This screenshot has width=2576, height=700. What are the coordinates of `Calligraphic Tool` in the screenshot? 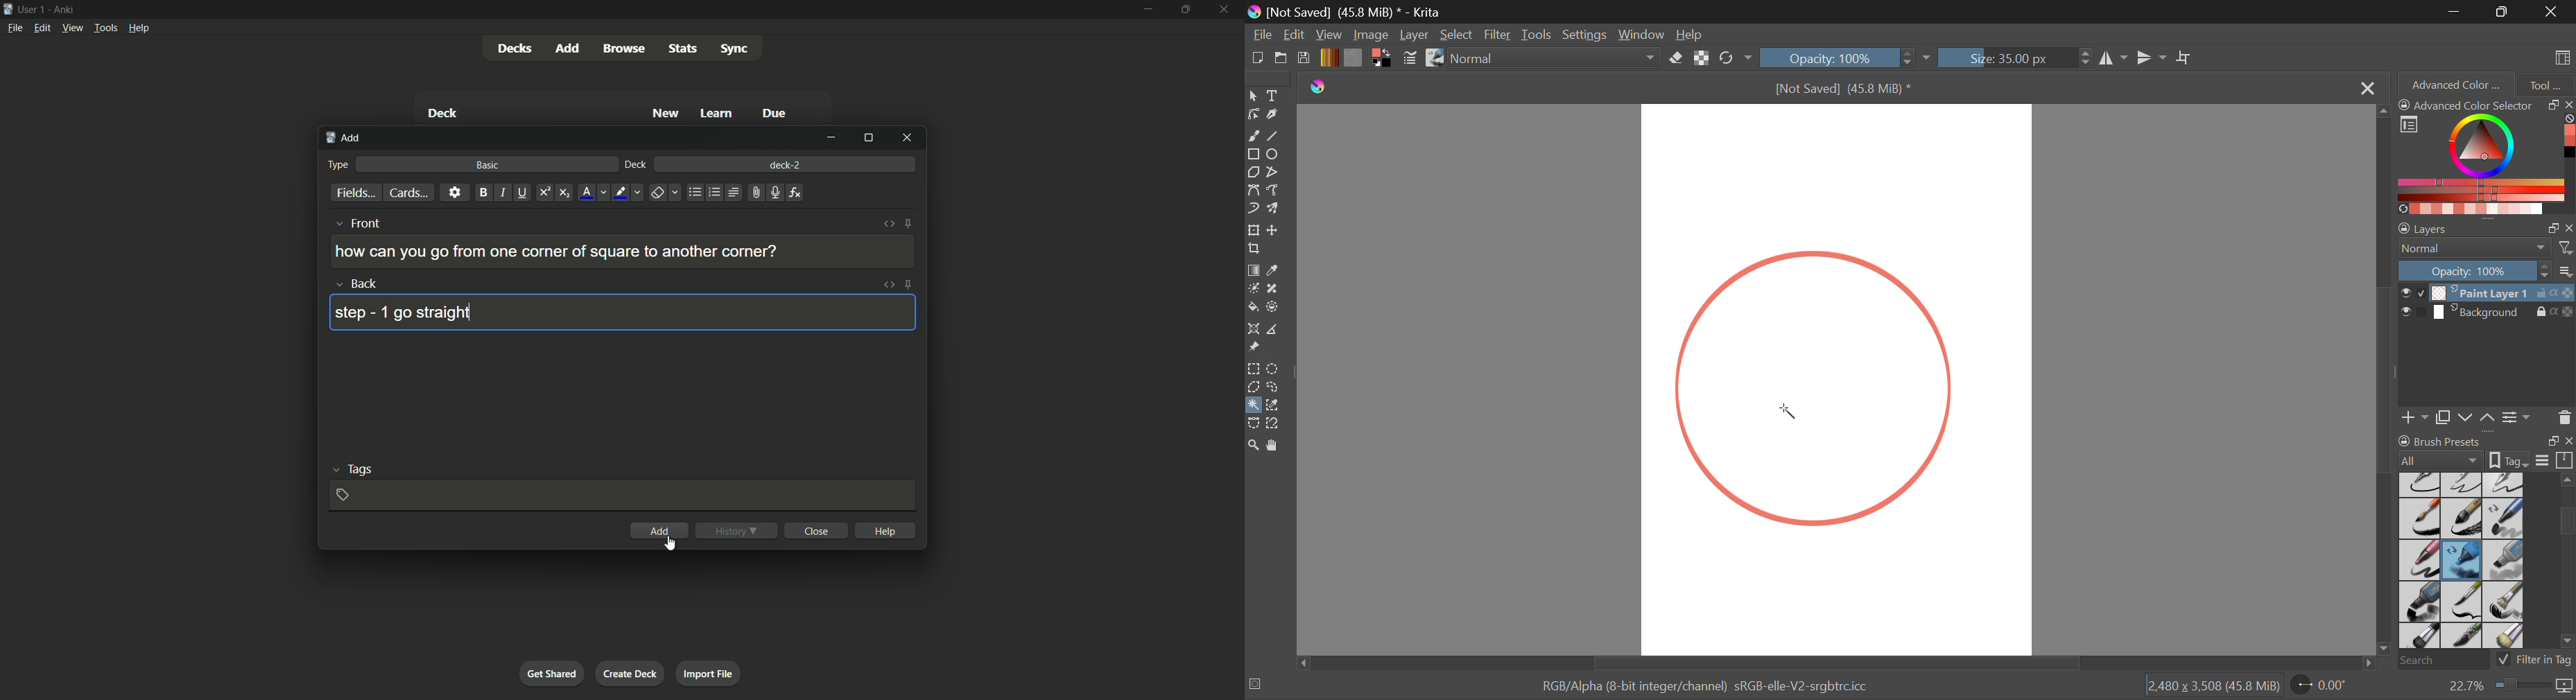 It's located at (1275, 114).